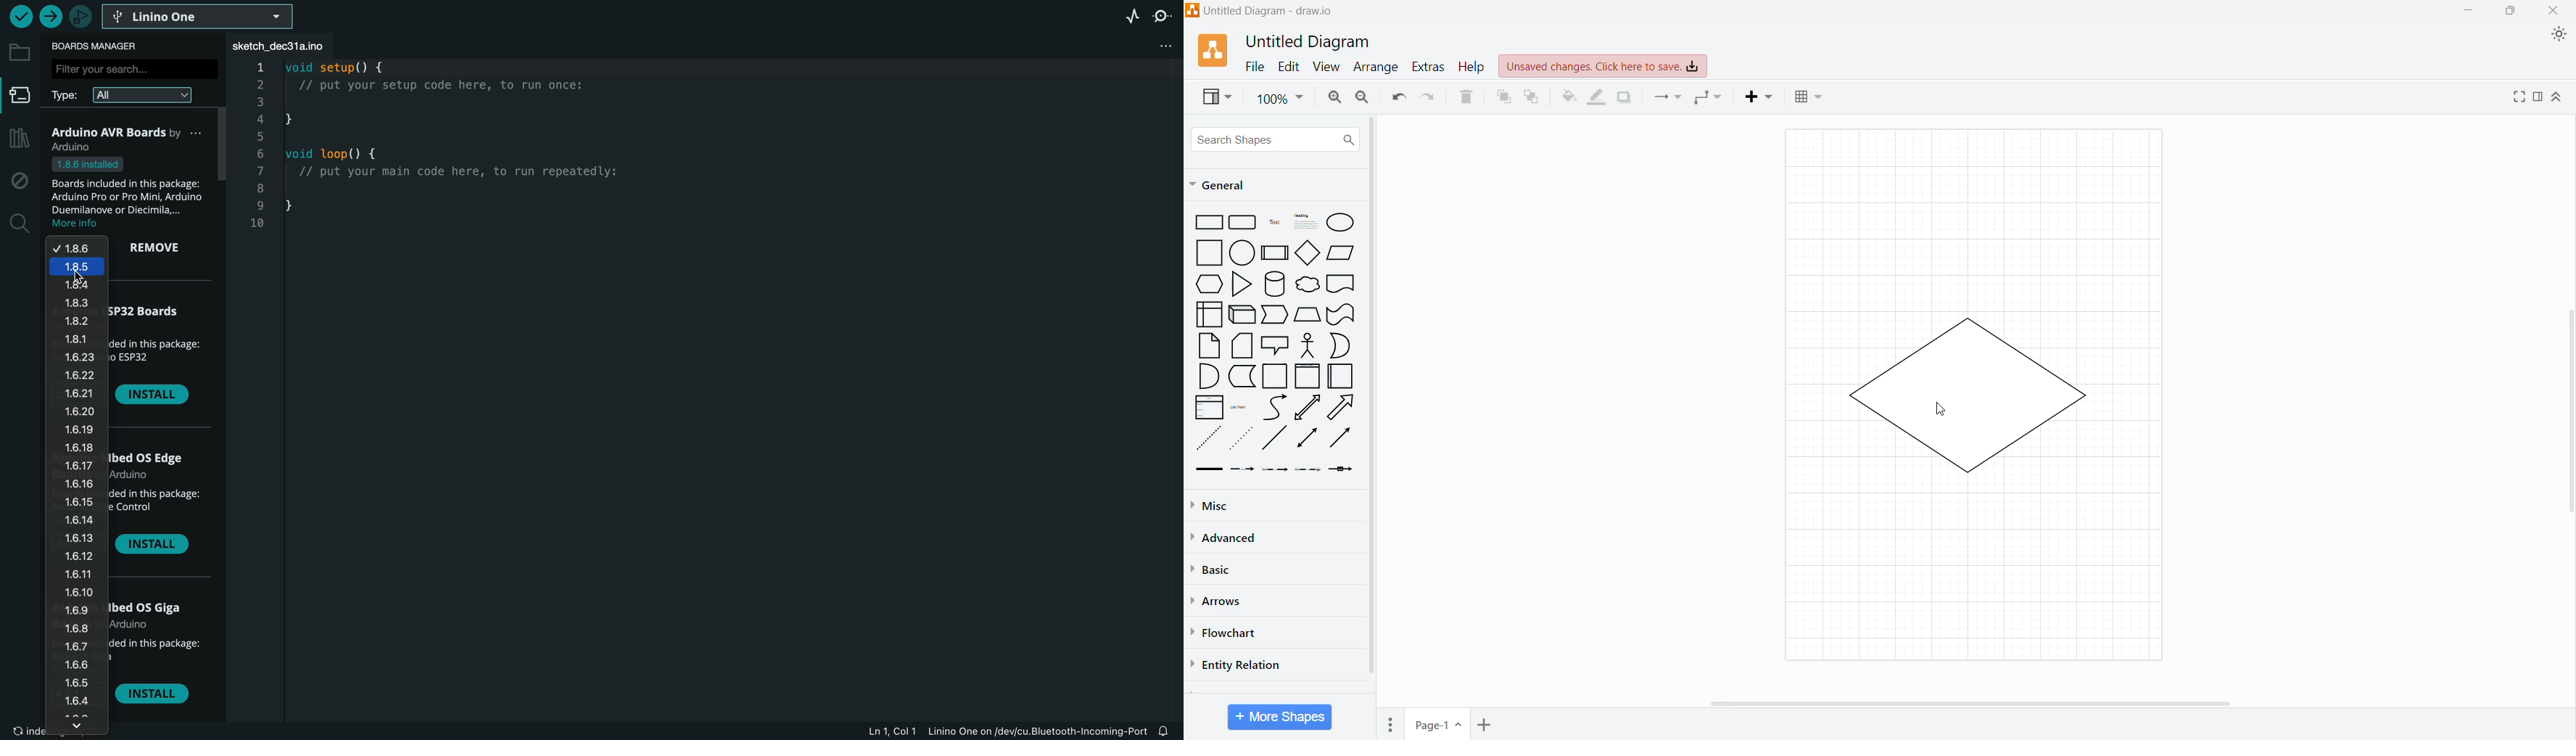 The height and width of the screenshot is (756, 2576). What do you see at coordinates (1208, 377) in the screenshot?
I see `And` at bounding box center [1208, 377].